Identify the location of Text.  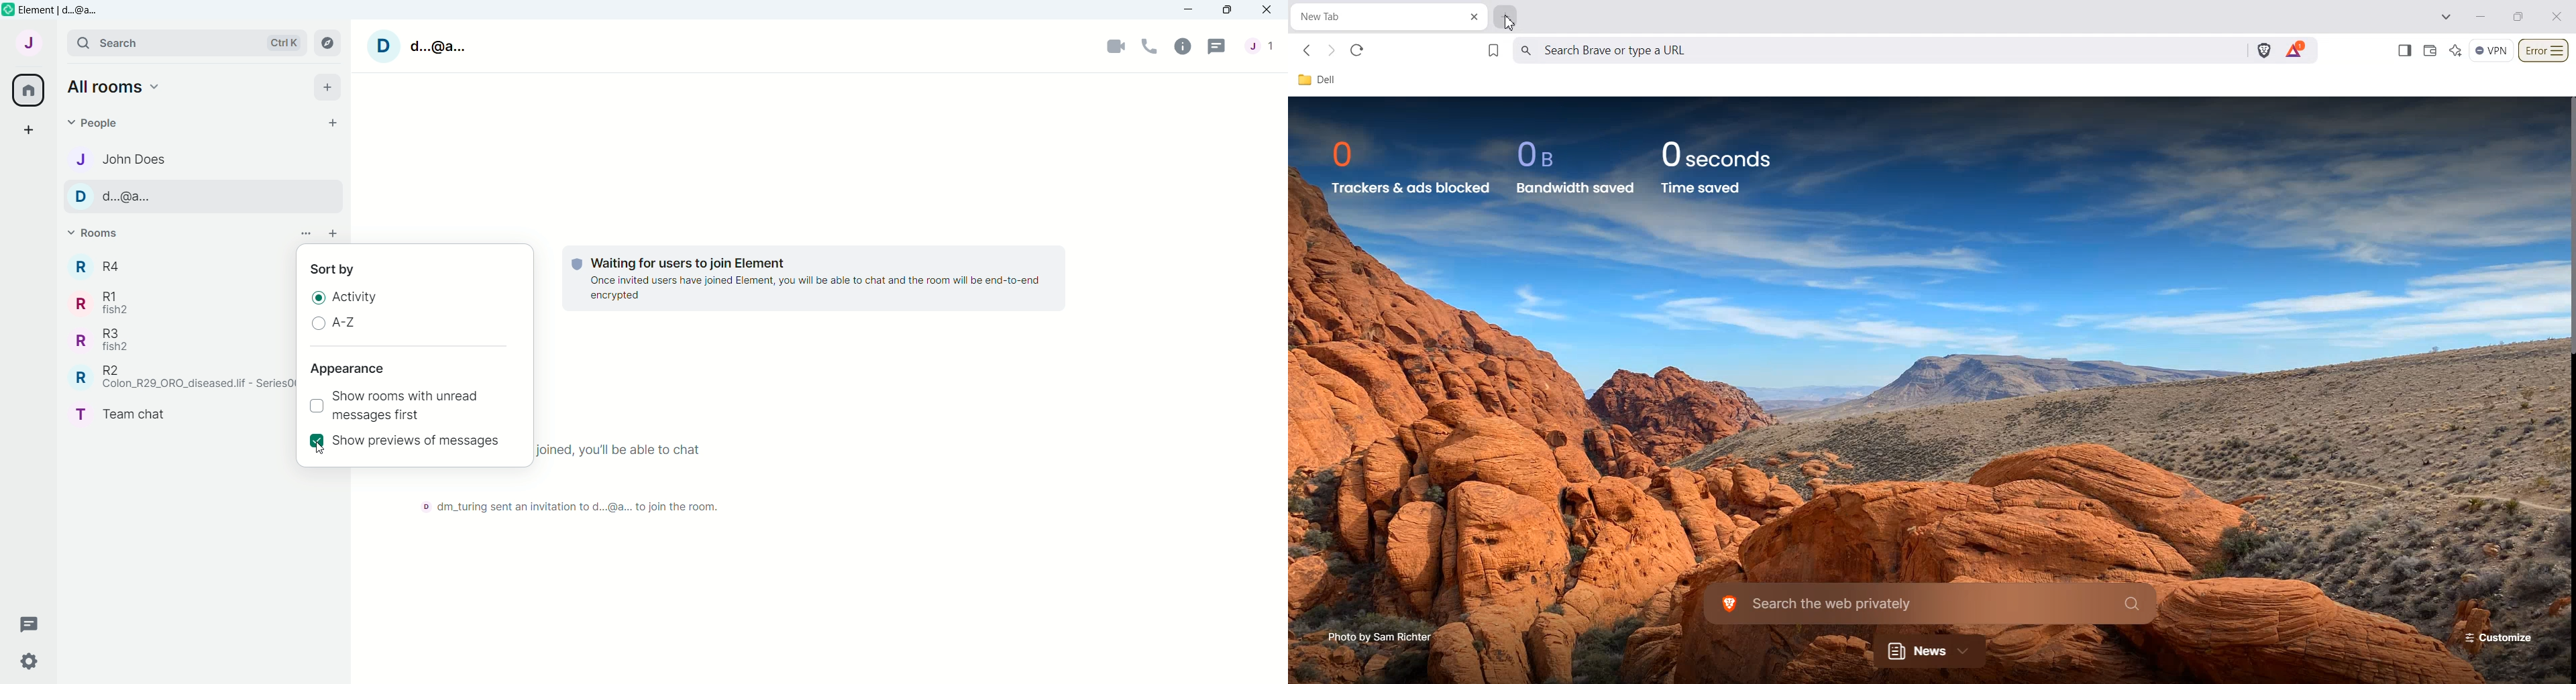
(815, 280).